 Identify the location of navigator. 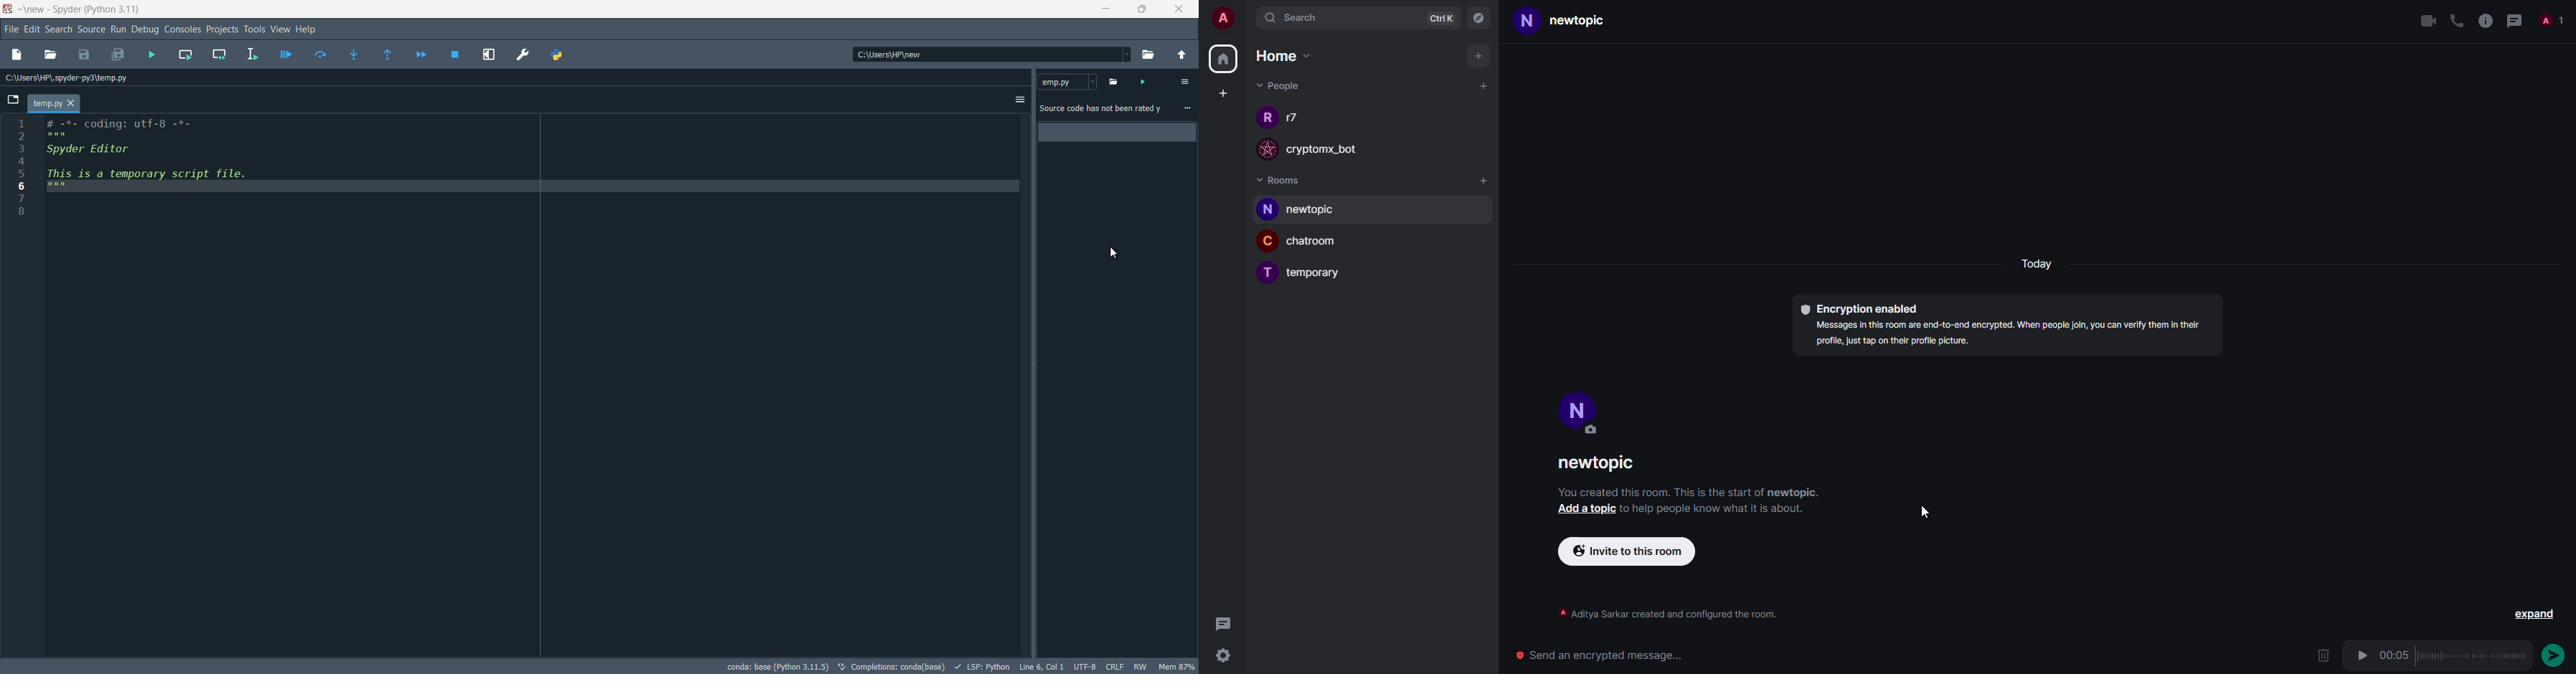
(1481, 17).